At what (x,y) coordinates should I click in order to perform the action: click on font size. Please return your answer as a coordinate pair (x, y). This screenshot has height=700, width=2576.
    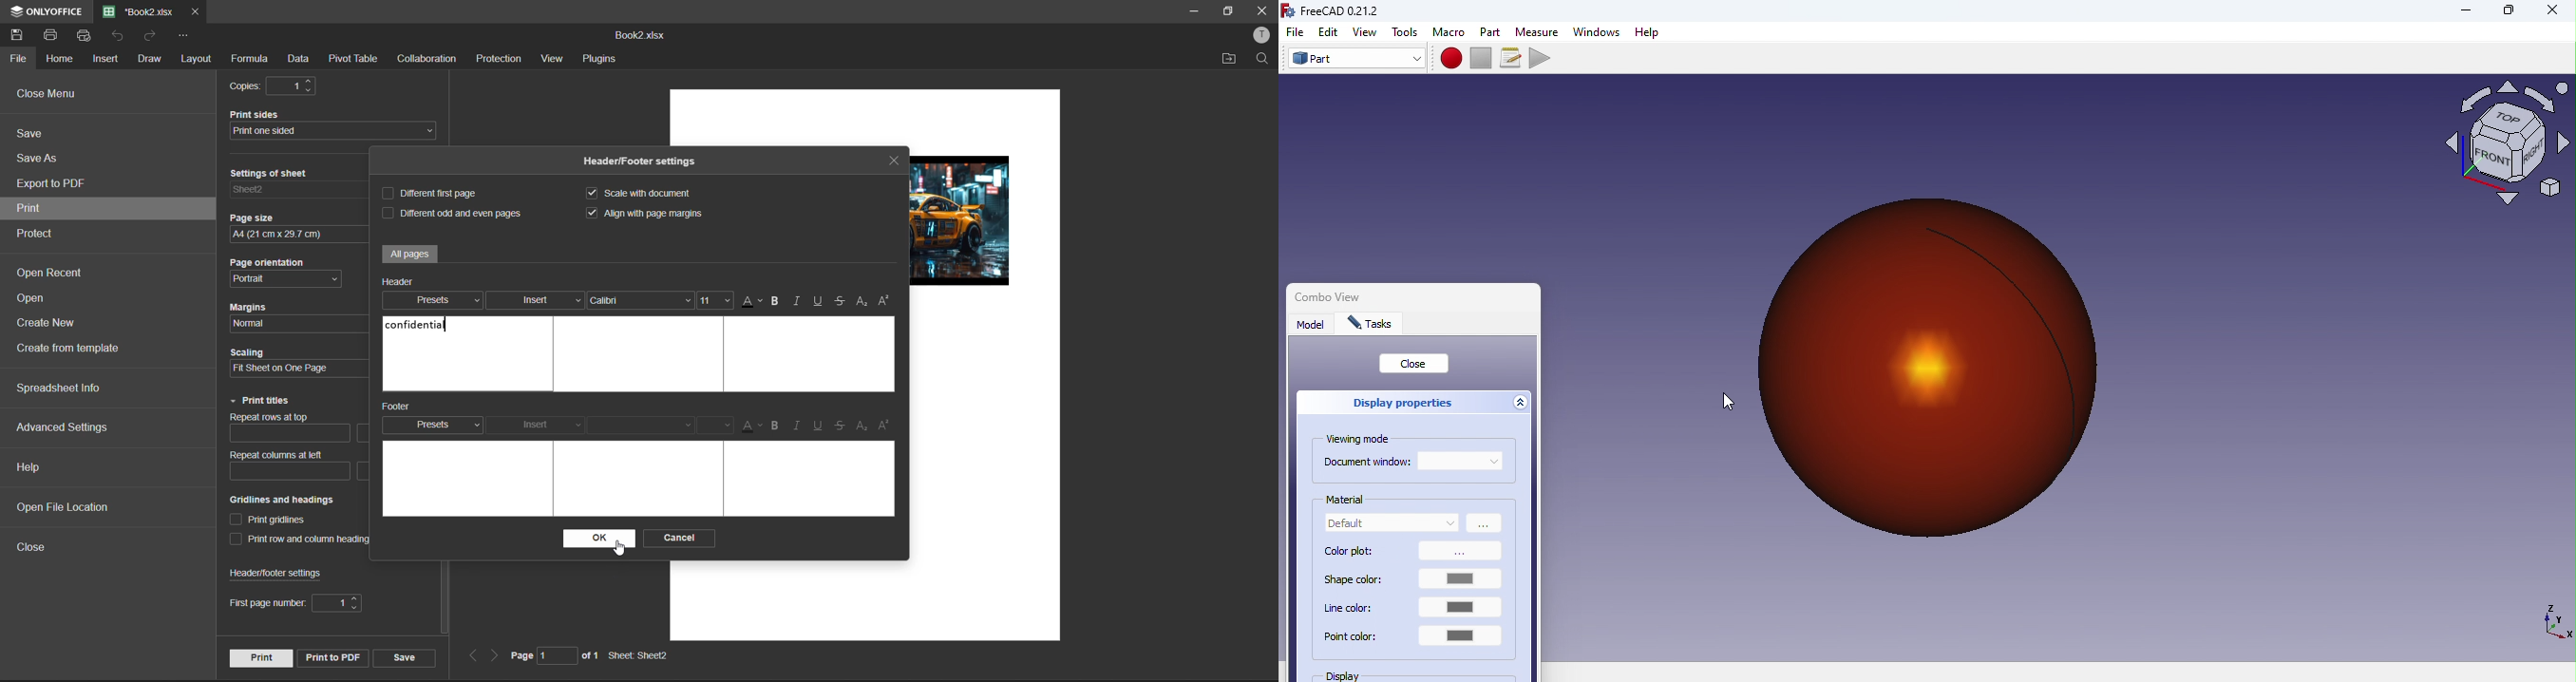
    Looking at the image, I should click on (715, 301).